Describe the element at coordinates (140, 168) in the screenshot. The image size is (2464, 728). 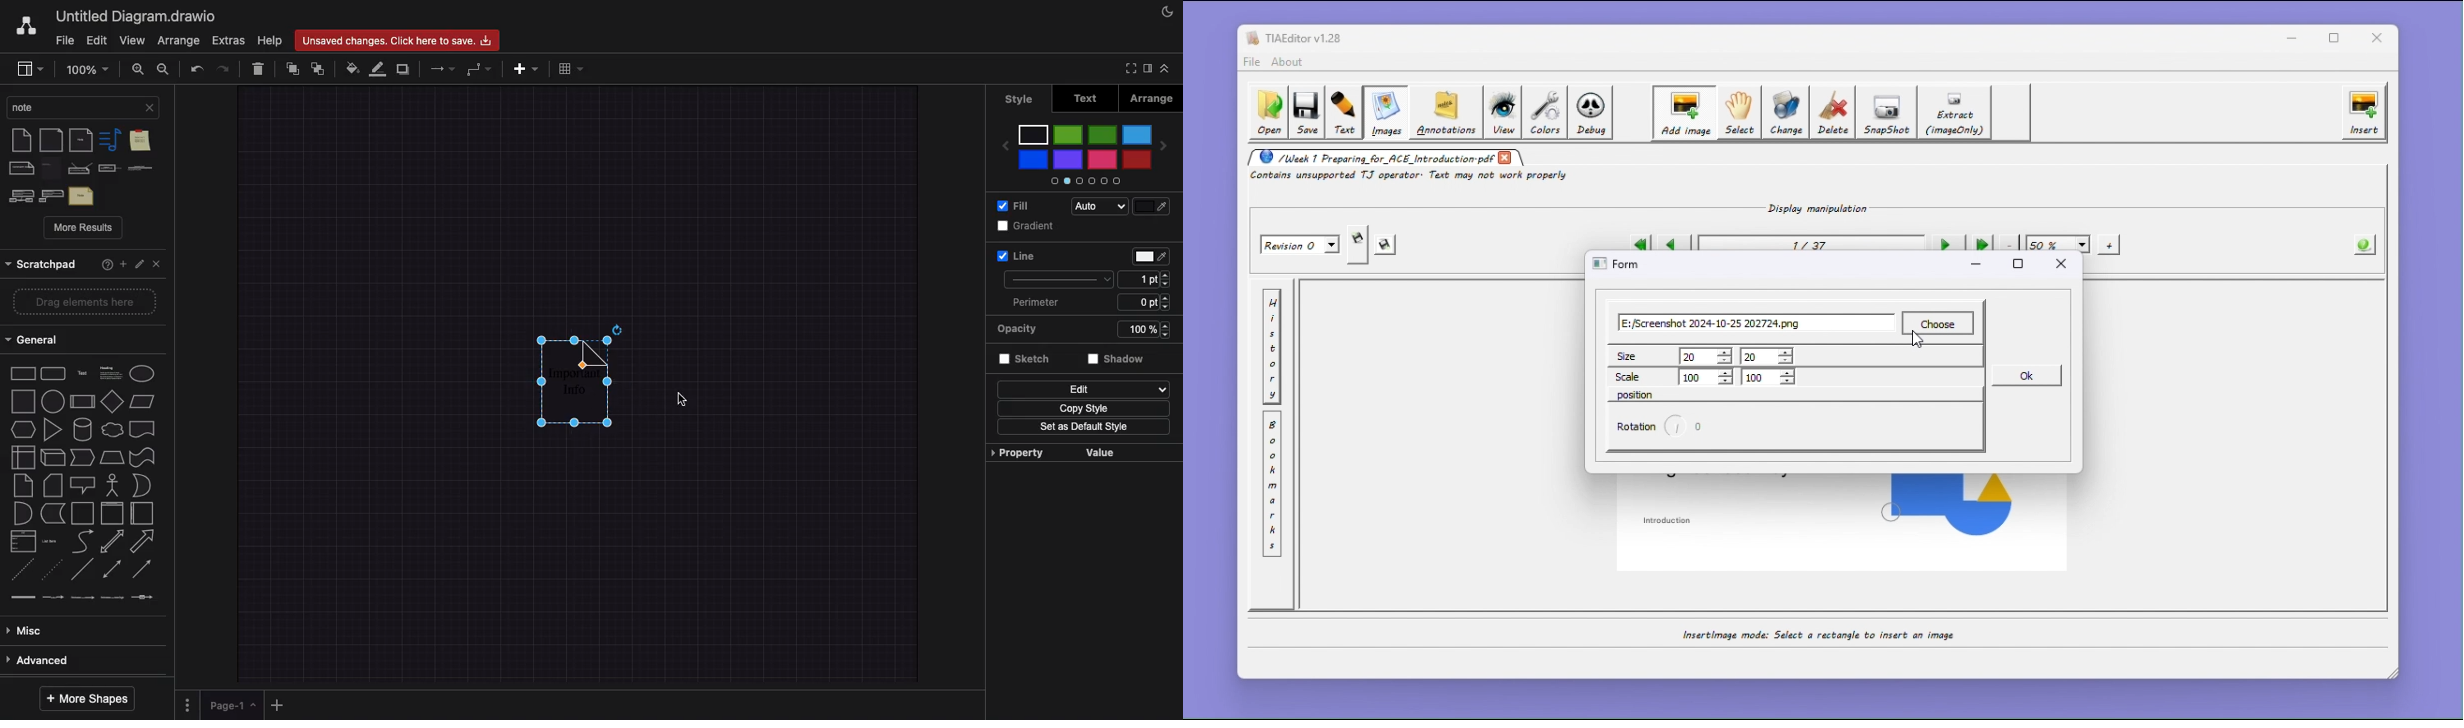
I see `constraint textual note` at that location.